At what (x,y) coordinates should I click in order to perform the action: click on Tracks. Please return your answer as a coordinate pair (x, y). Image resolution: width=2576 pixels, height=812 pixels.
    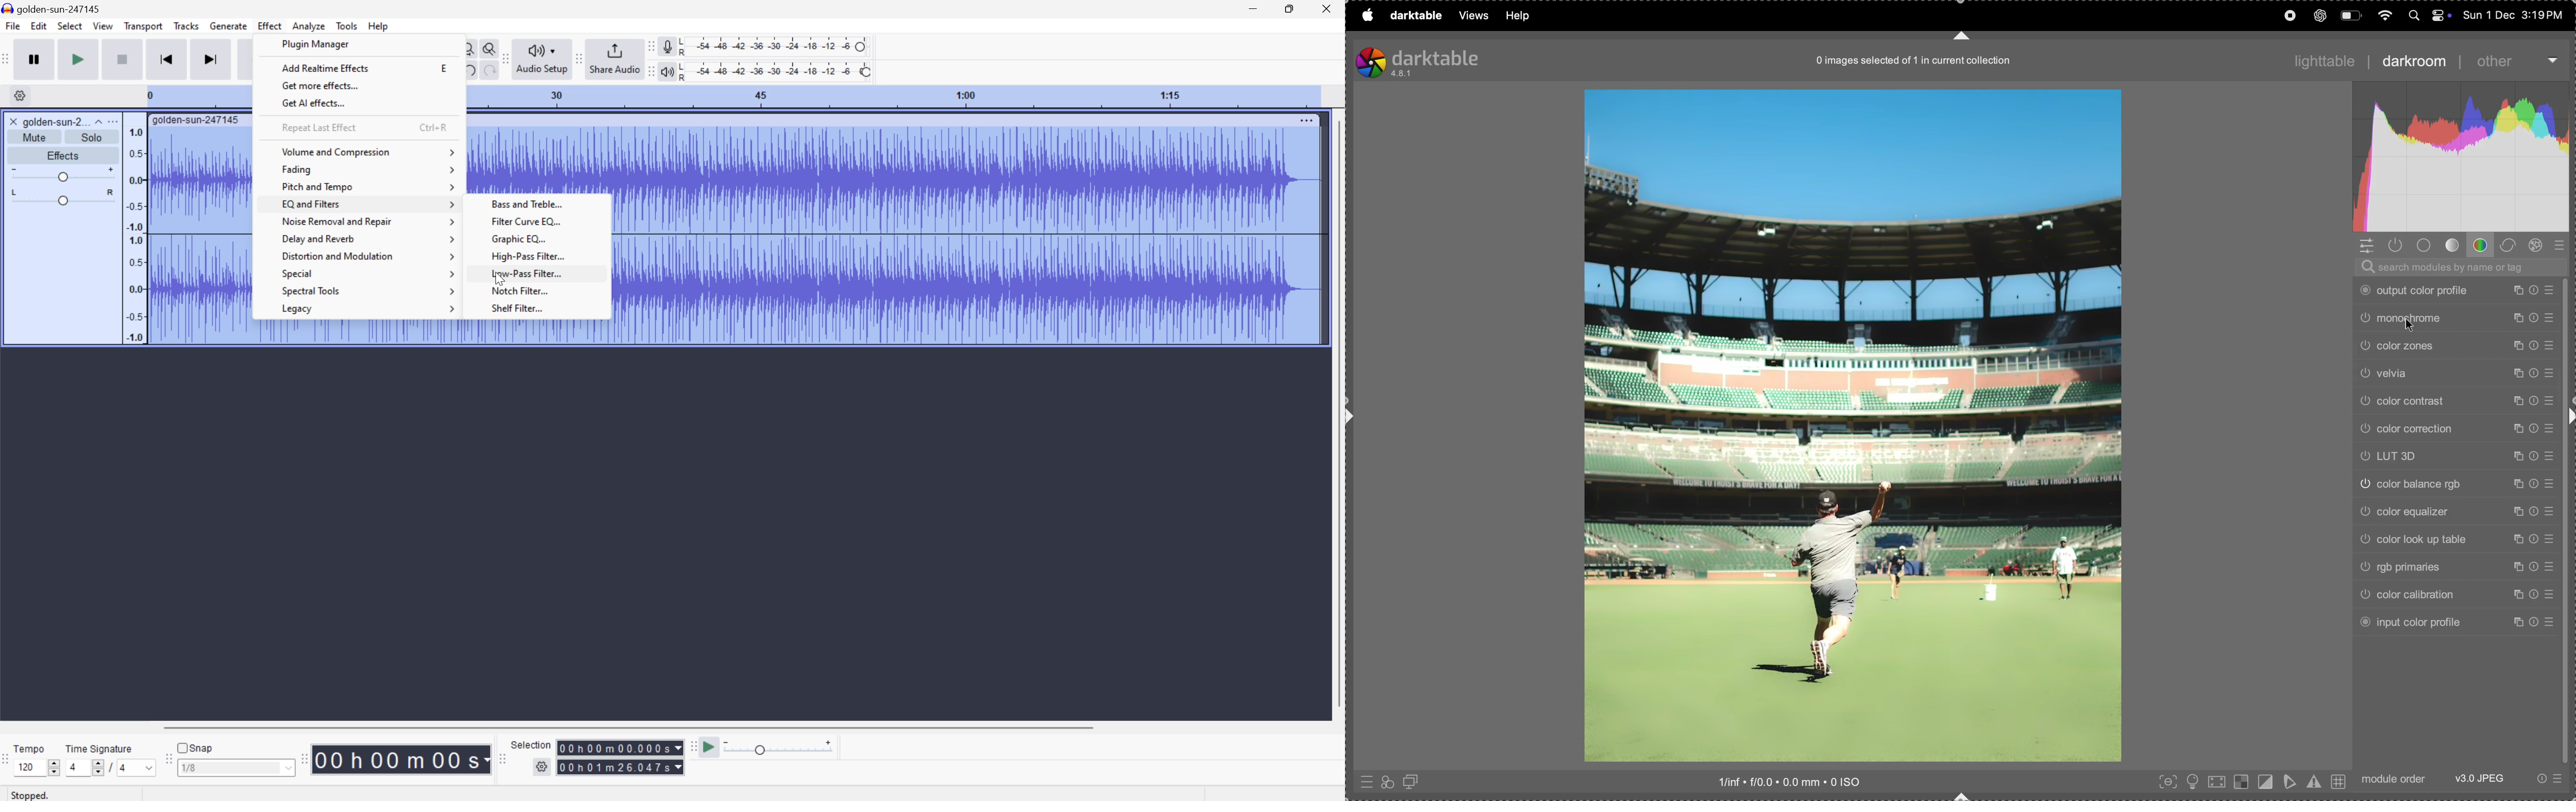
    Looking at the image, I should click on (186, 25).